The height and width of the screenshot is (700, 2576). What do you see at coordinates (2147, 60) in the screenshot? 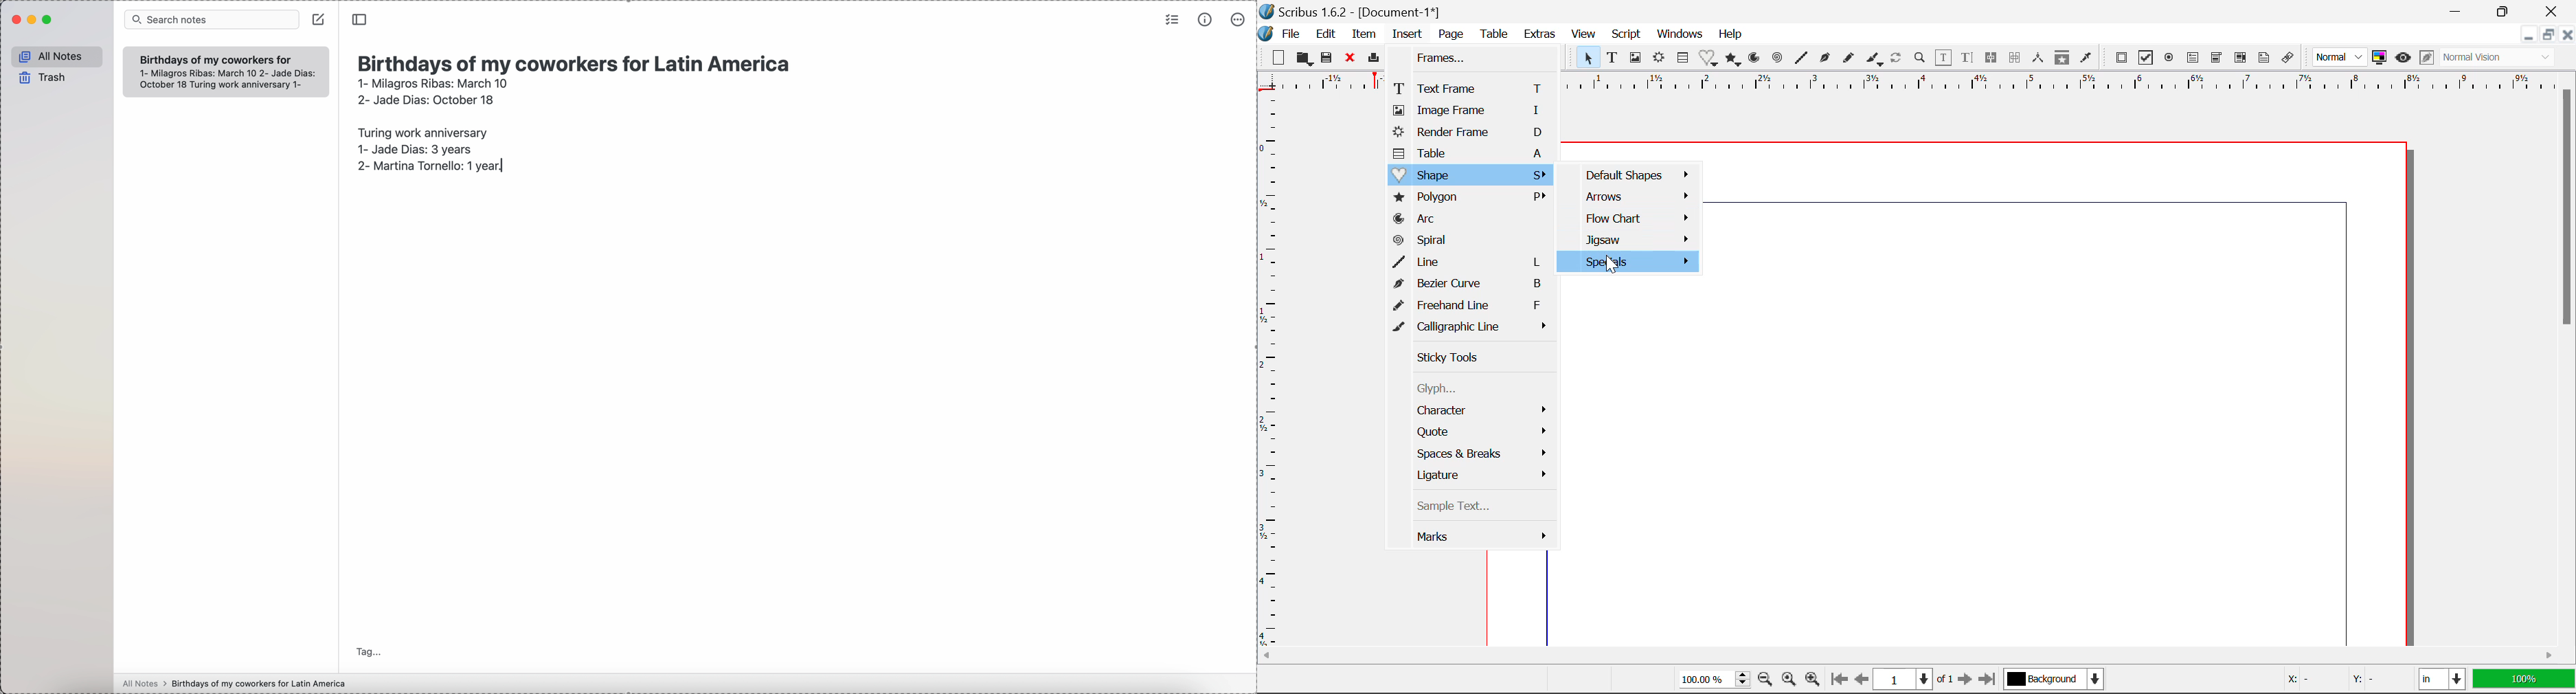
I see `Pdf Checkbox` at bounding box center [2147, 60].